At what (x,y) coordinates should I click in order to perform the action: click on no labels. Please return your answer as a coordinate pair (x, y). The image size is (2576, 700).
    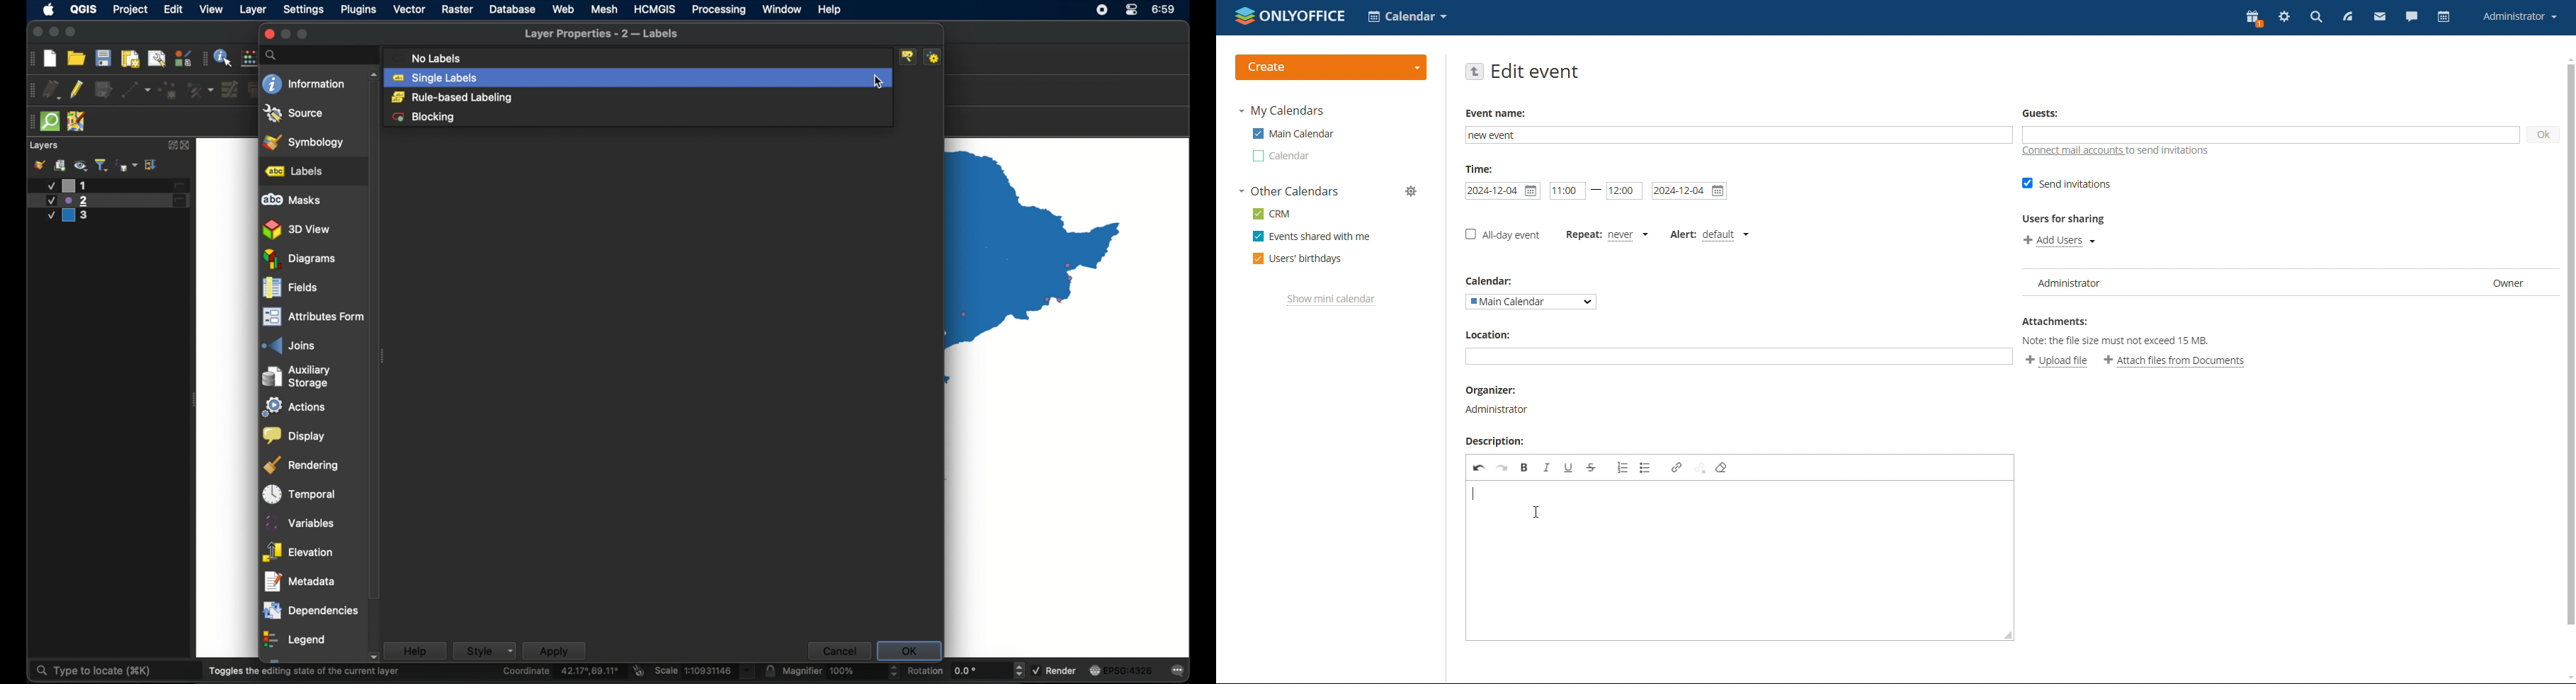
    Looking at the image, I should click on (426, 58).